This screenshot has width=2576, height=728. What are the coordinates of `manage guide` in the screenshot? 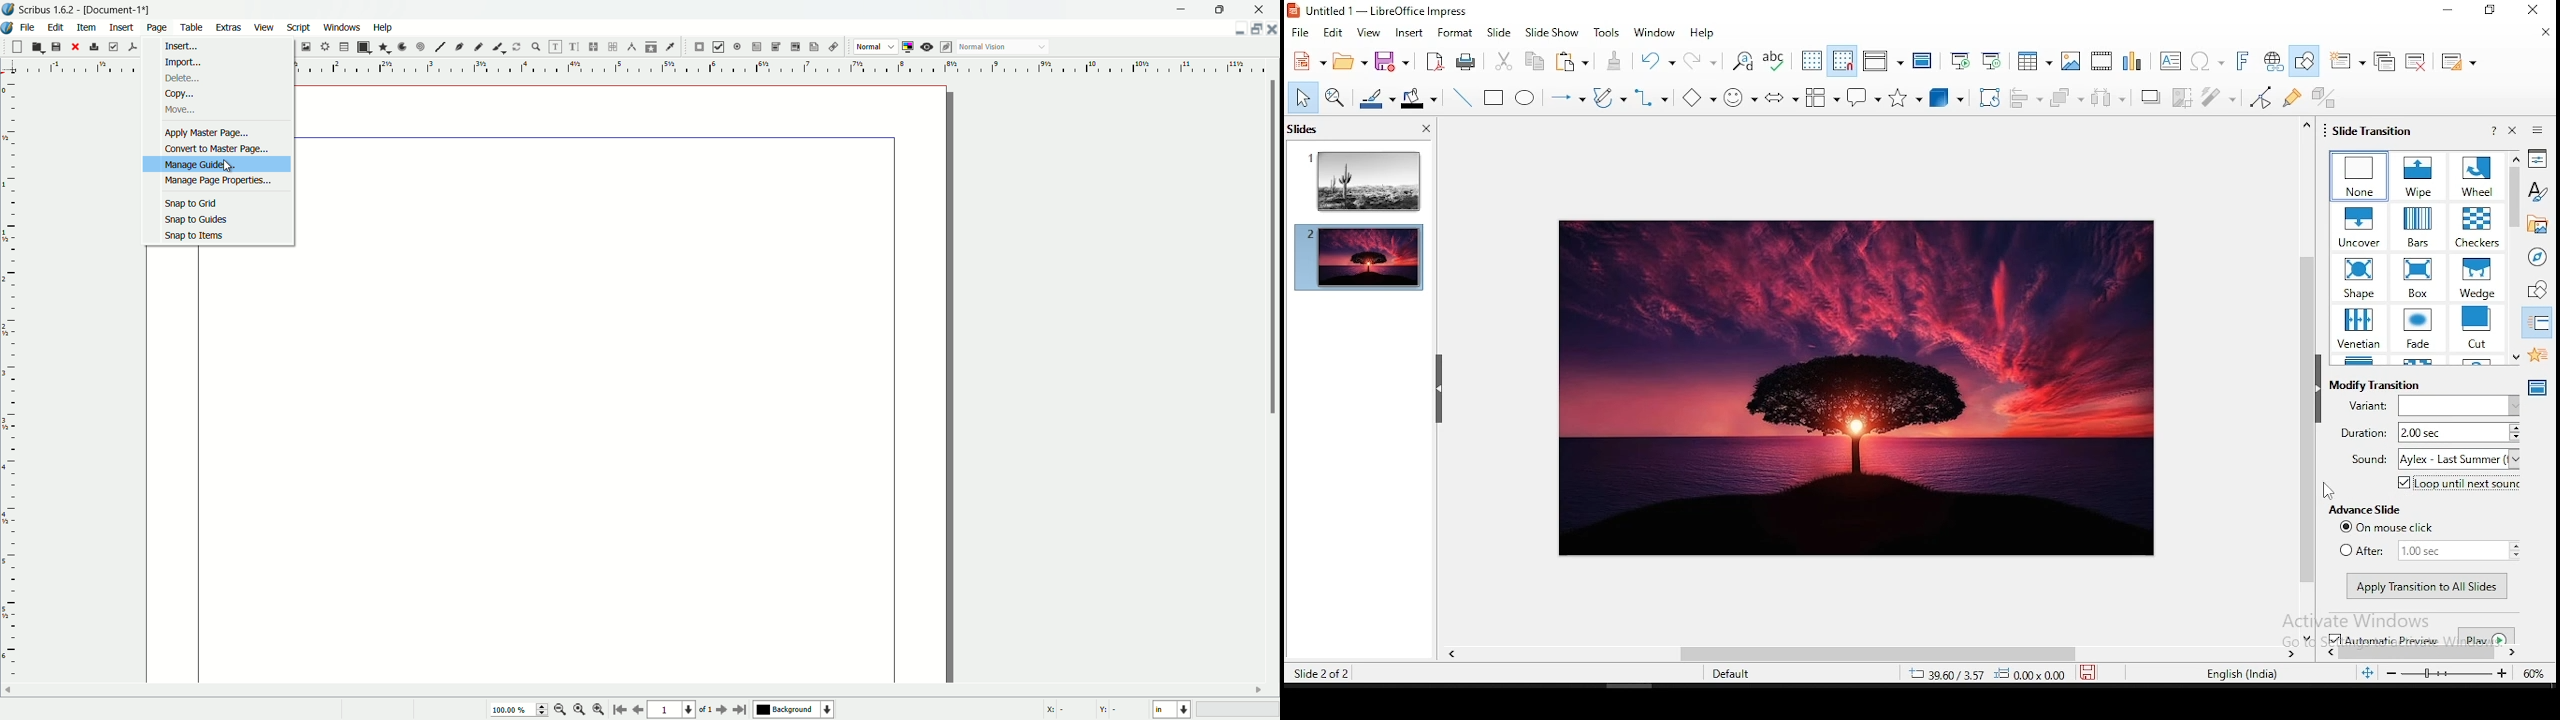 It's located at (201, 164).